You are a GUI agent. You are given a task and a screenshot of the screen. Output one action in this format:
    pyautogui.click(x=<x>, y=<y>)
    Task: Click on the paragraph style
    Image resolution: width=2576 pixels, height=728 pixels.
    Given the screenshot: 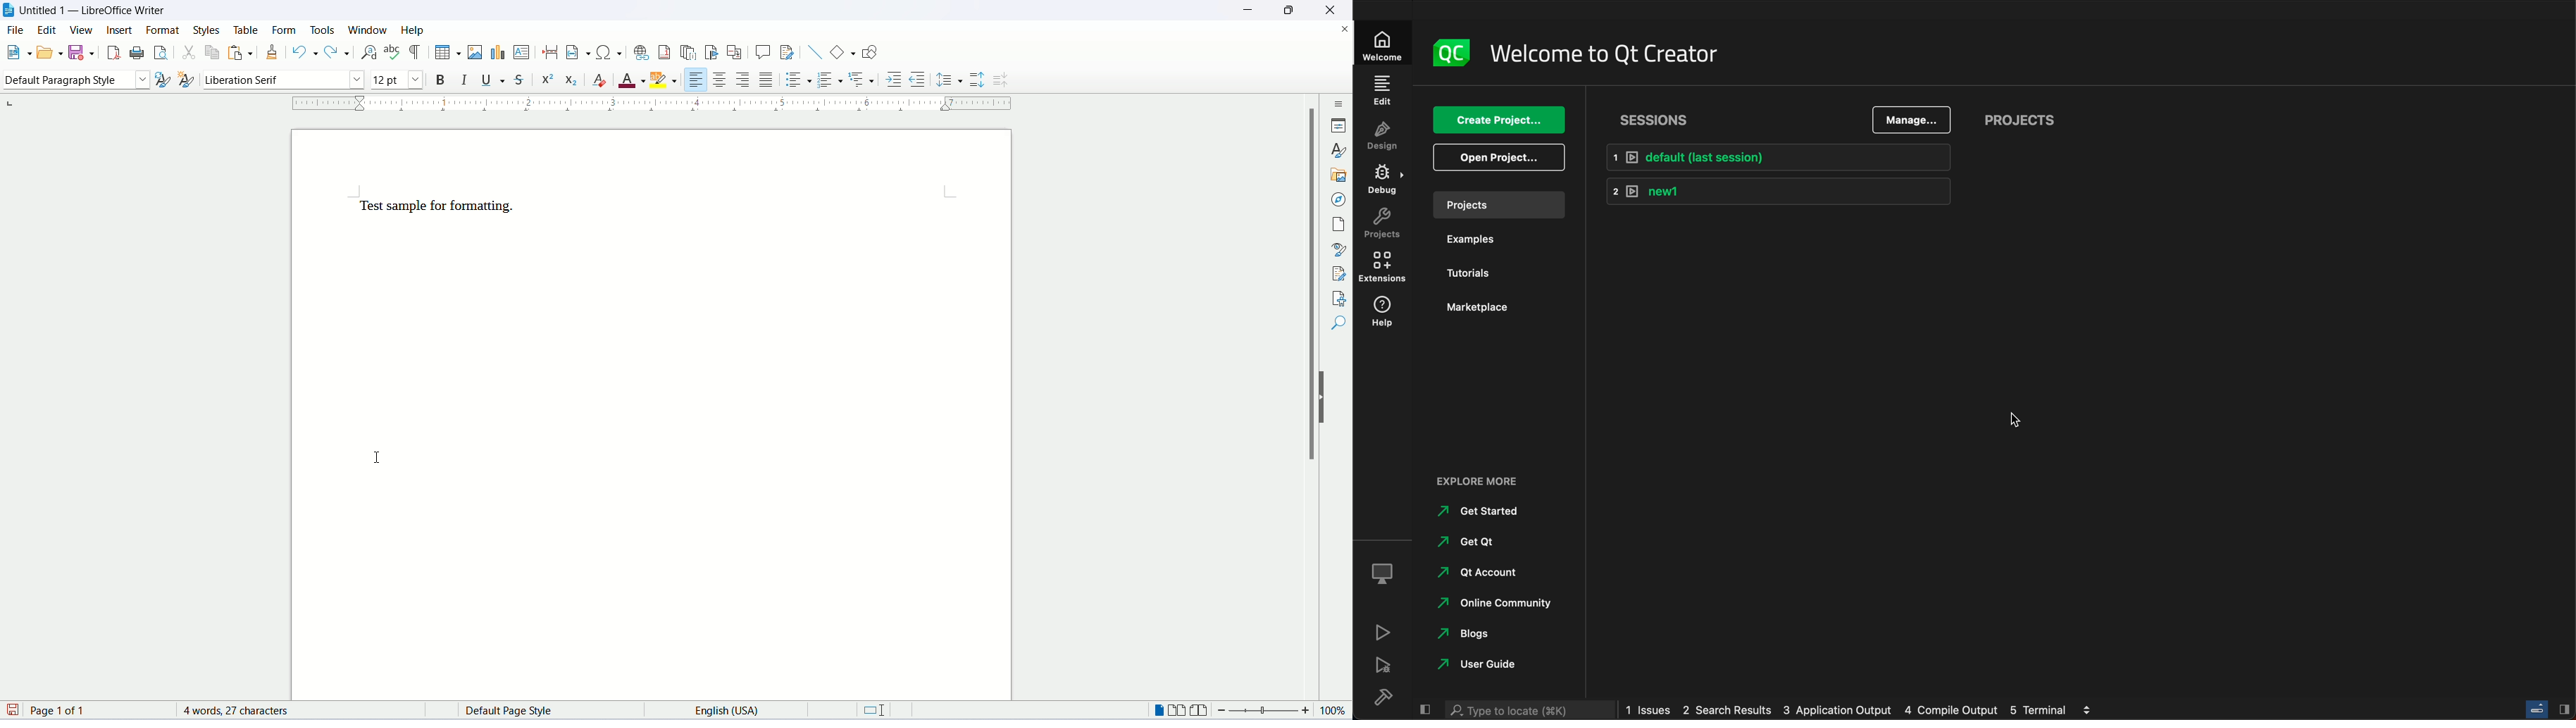 What is the action you would take?
    pyautogui.click(x=75, y=82)
    